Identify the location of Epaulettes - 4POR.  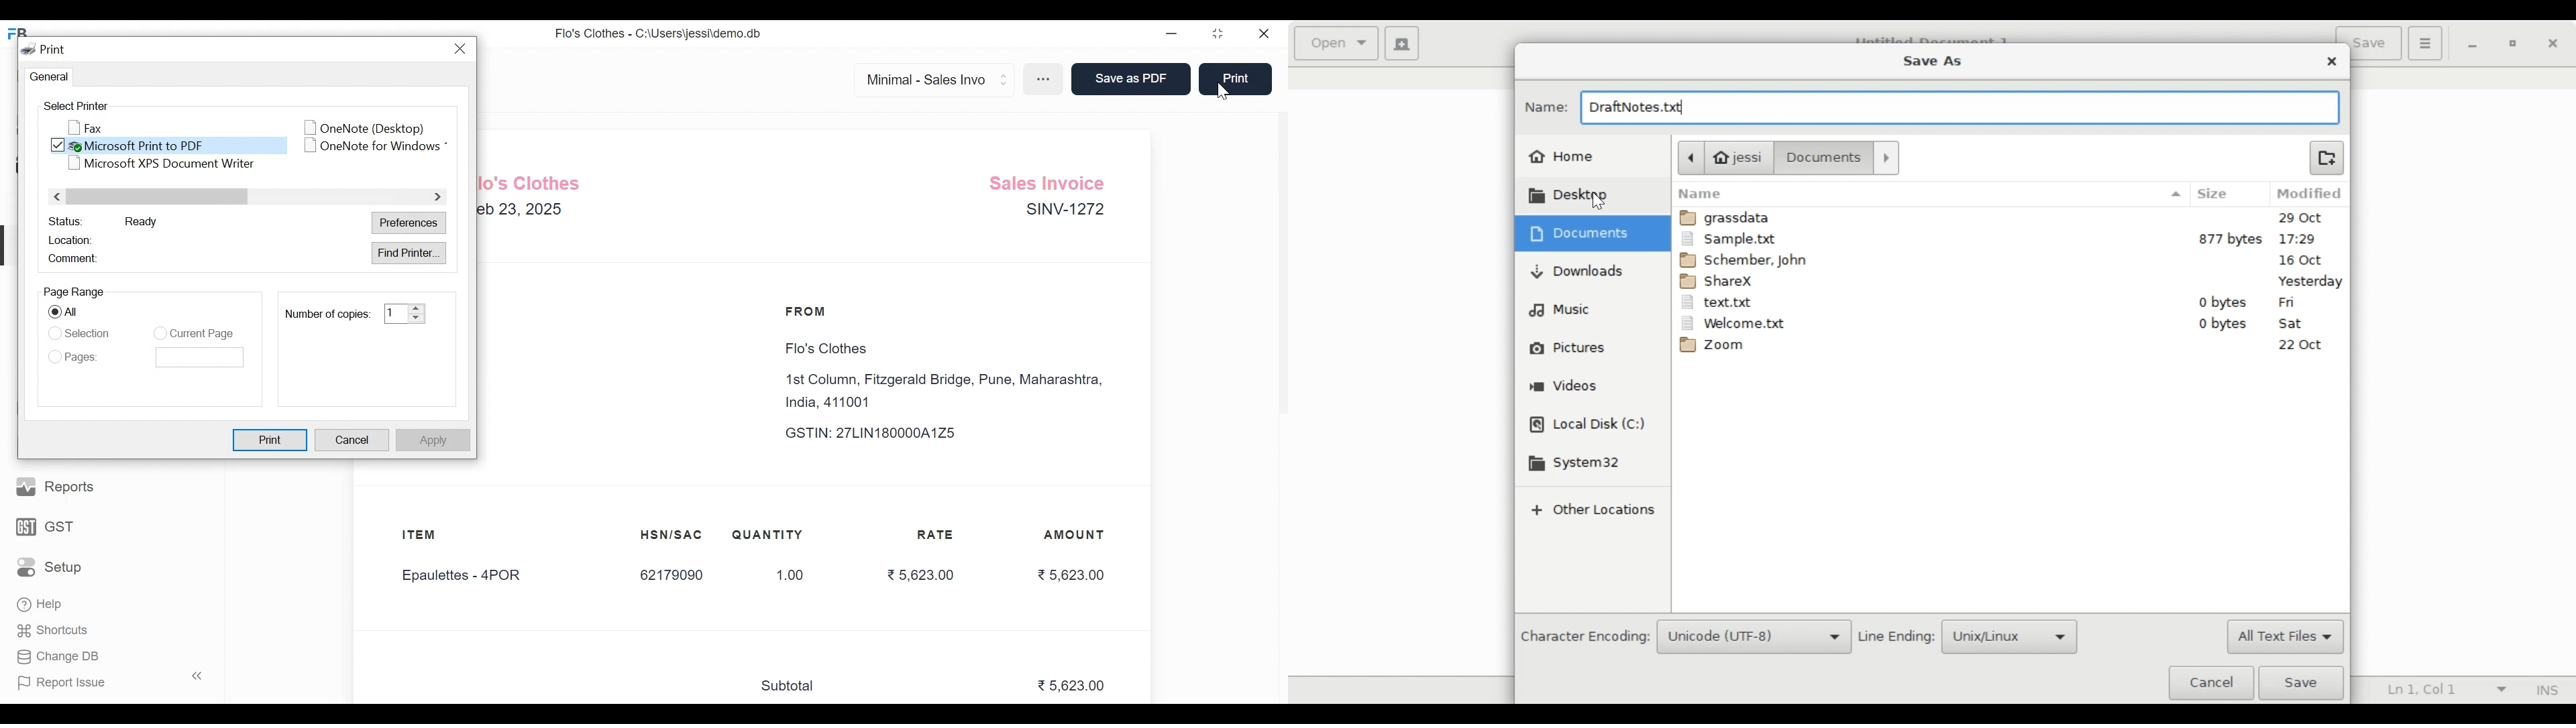
(469, 577).